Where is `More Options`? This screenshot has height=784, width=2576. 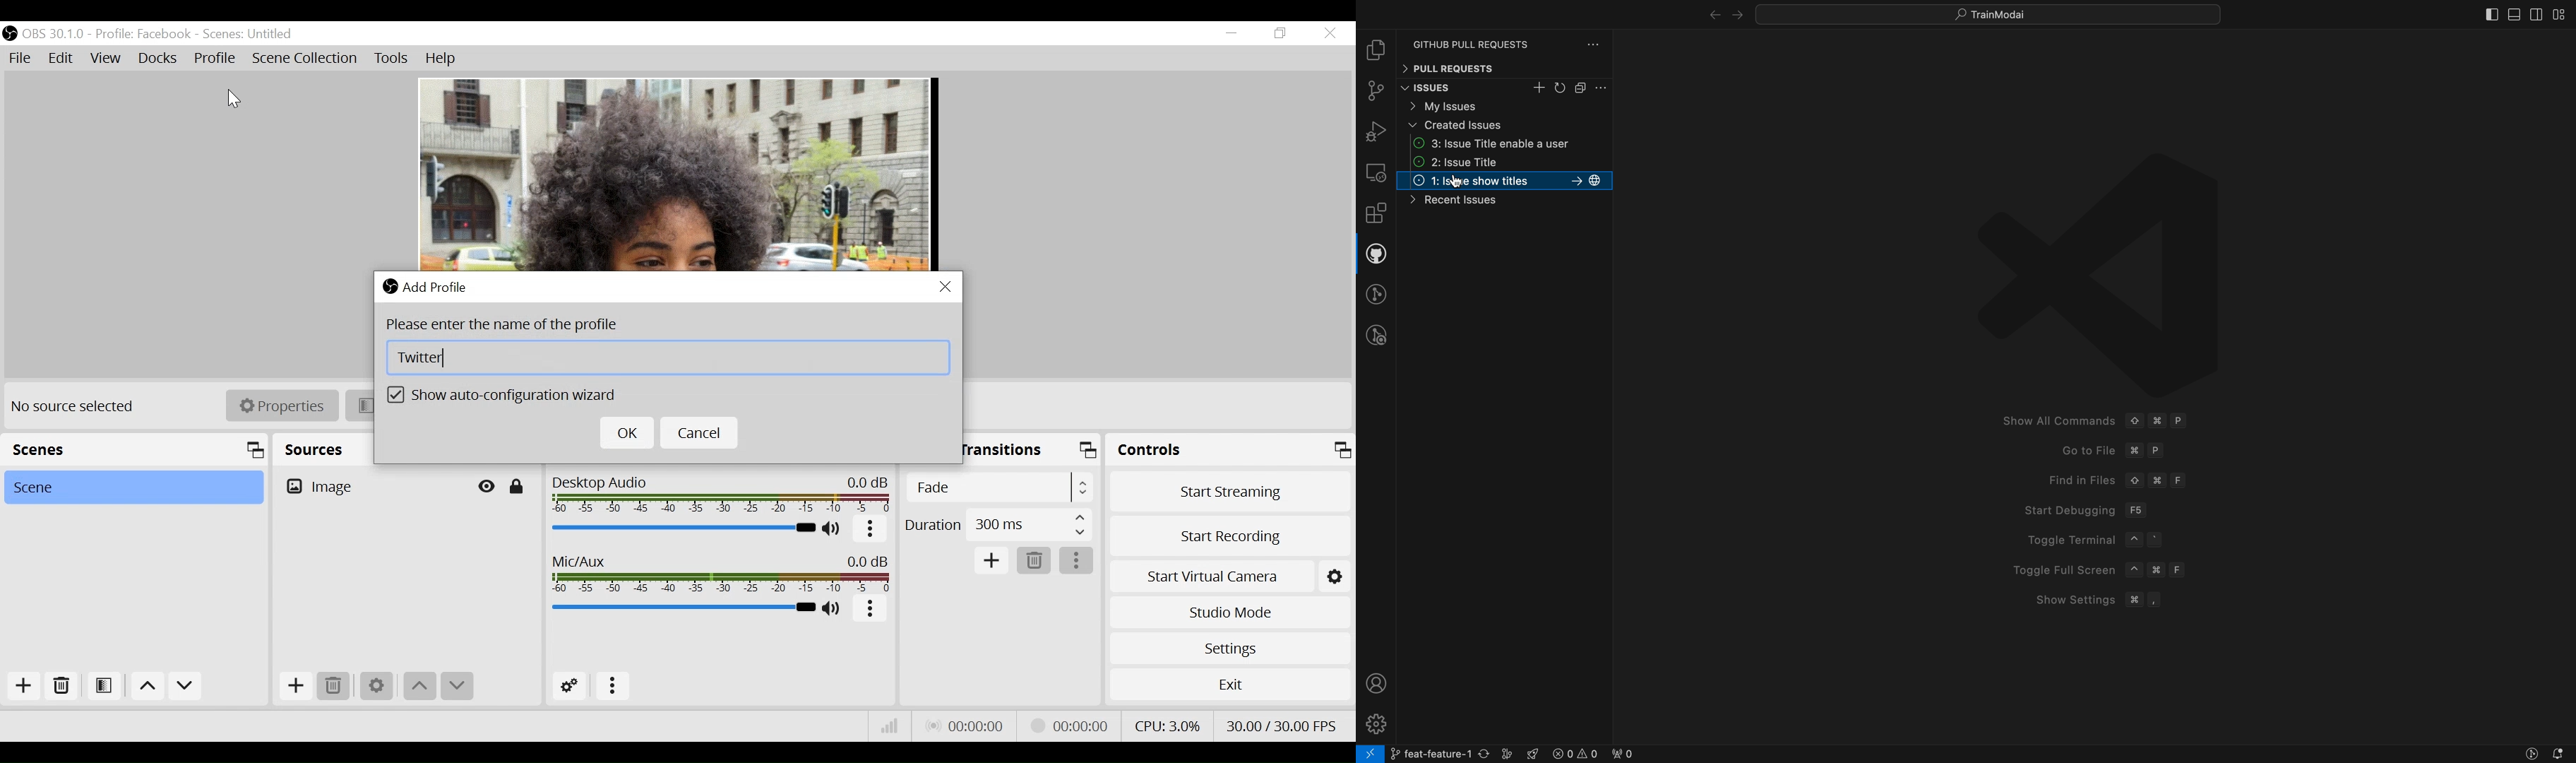
More Options is located at coordinates (613, 687).